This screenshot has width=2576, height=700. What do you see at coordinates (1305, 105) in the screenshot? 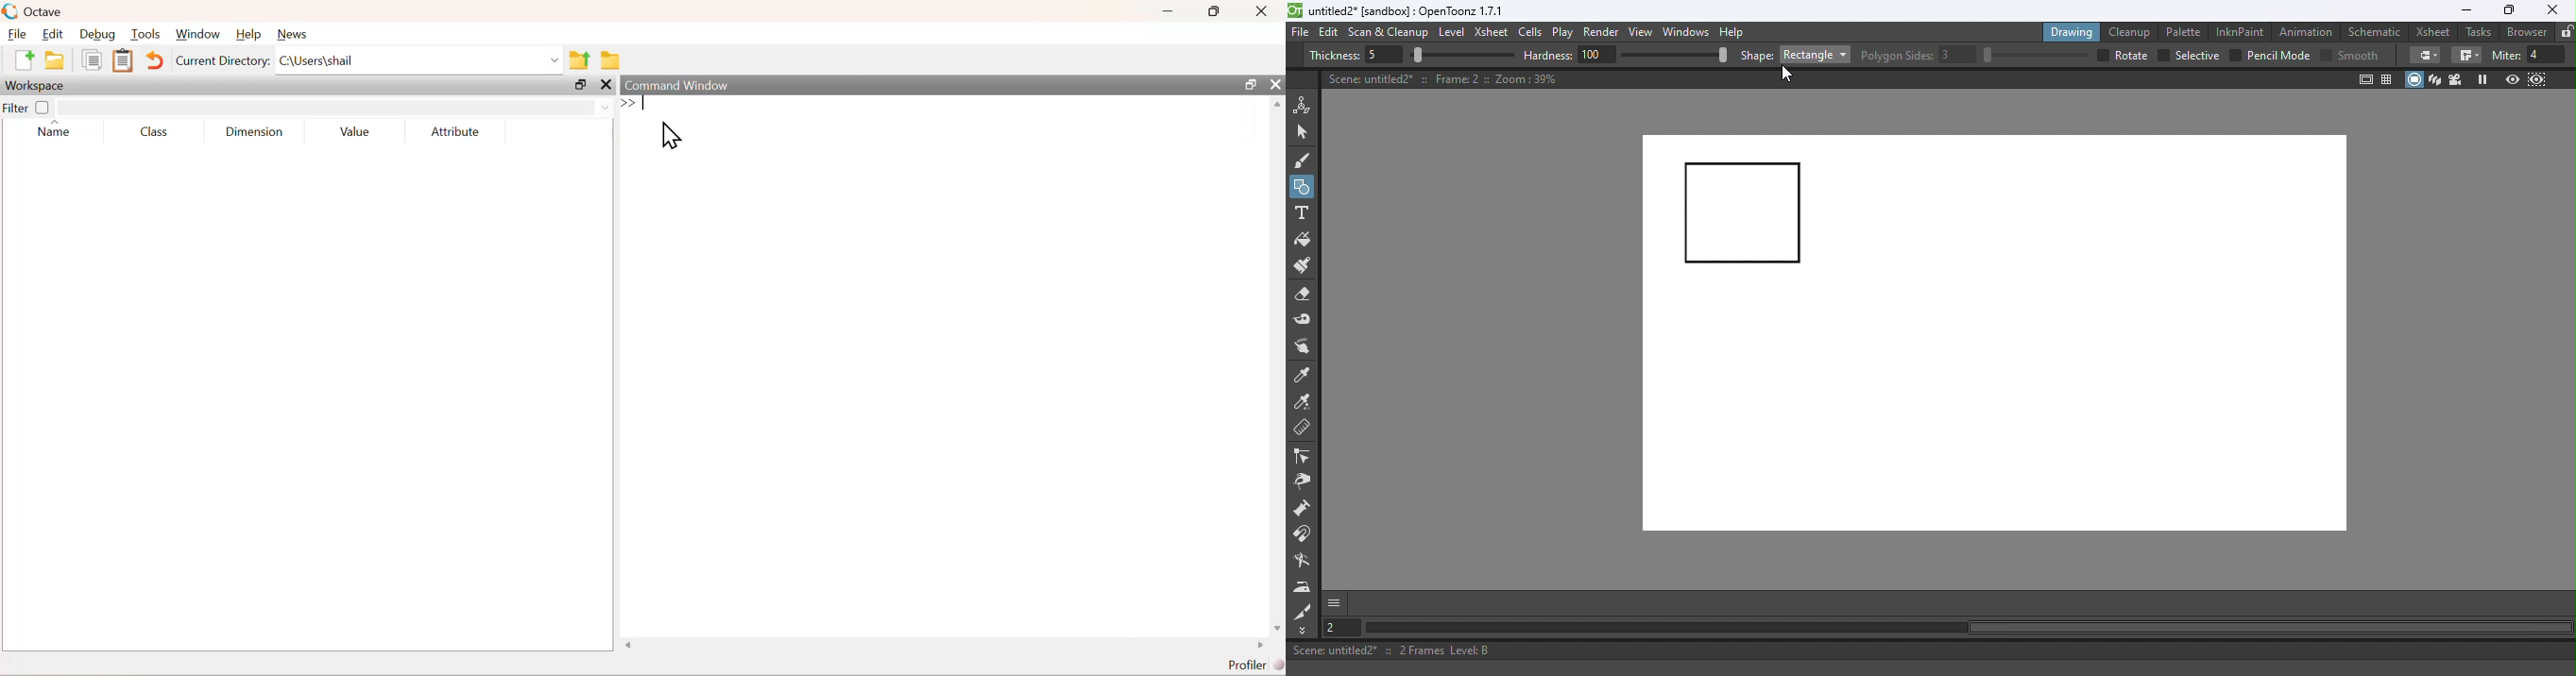
I see `Animate tool` at bounding box center [1305, 105].